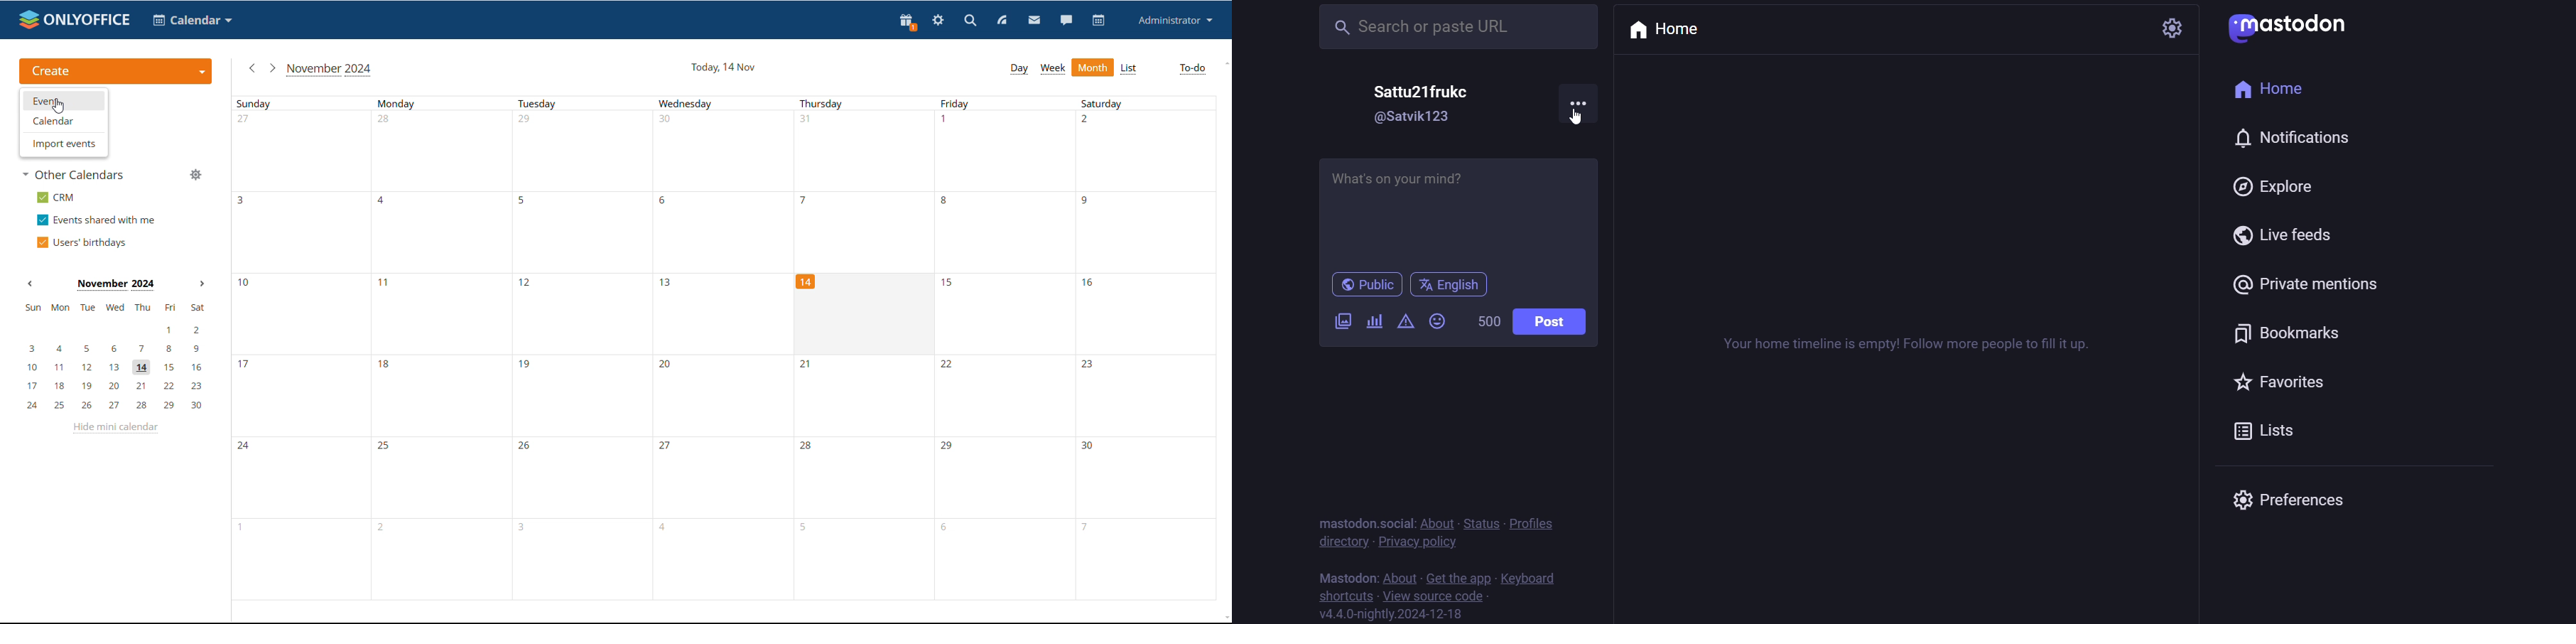 Image resolution: width=2576 pixels, height=644 pixels. What do you see at coordinates (1399, 576) in the screenshot?
I see `about` at bounding box center [1399, 576].